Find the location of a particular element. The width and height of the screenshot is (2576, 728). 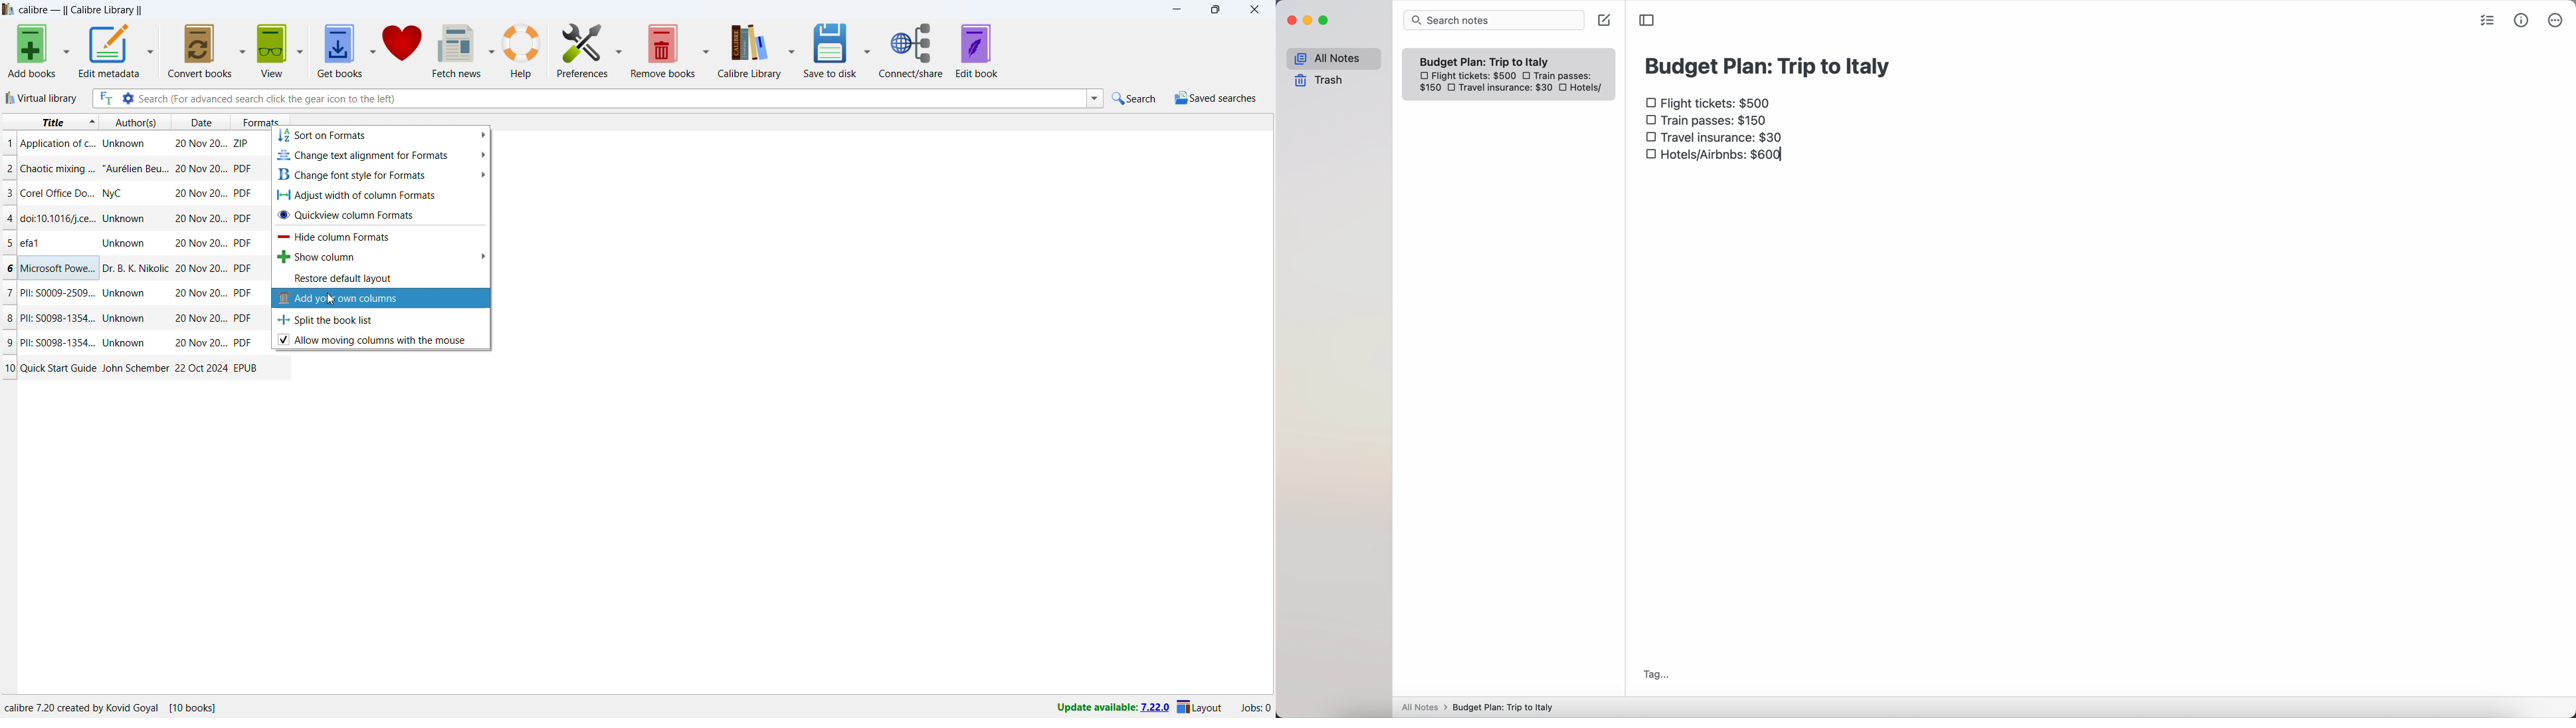

1 is located at coordinates (8, 144).